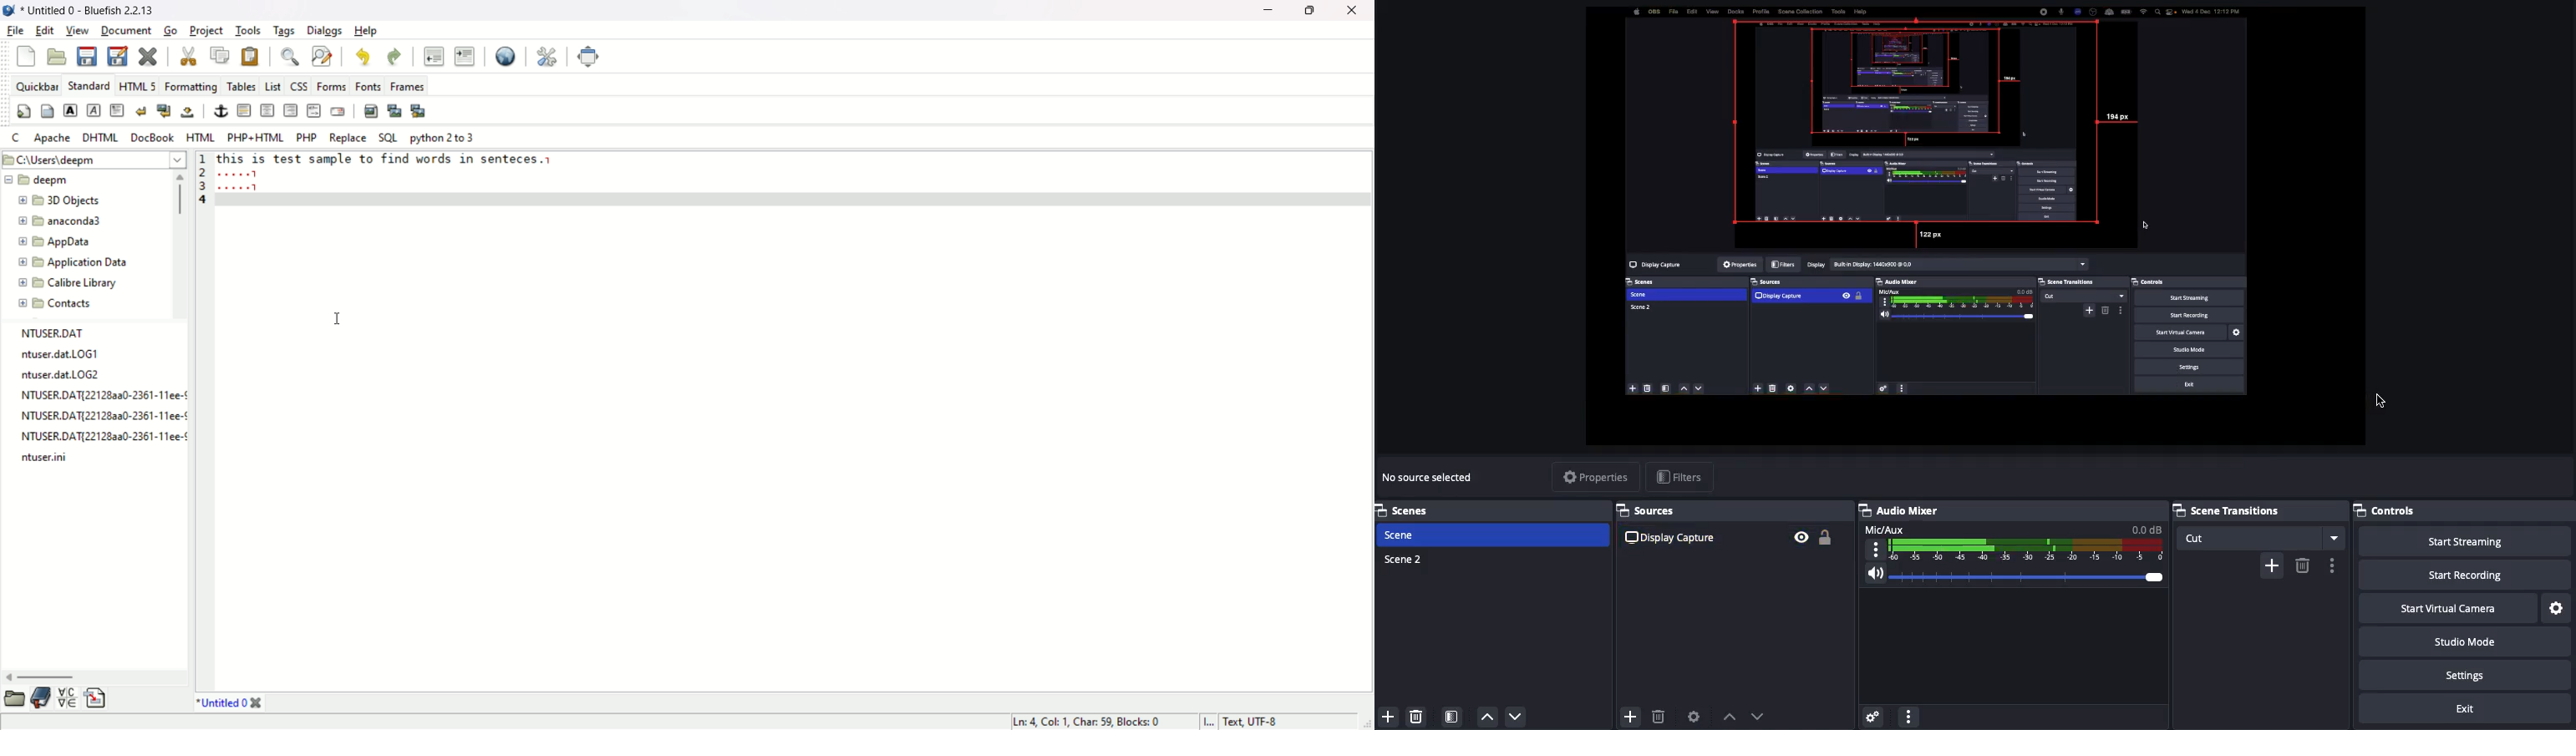 Image resolution: width=2576 pixels, height=756 pixels. I want to click on Application Data, so click(85, 263).